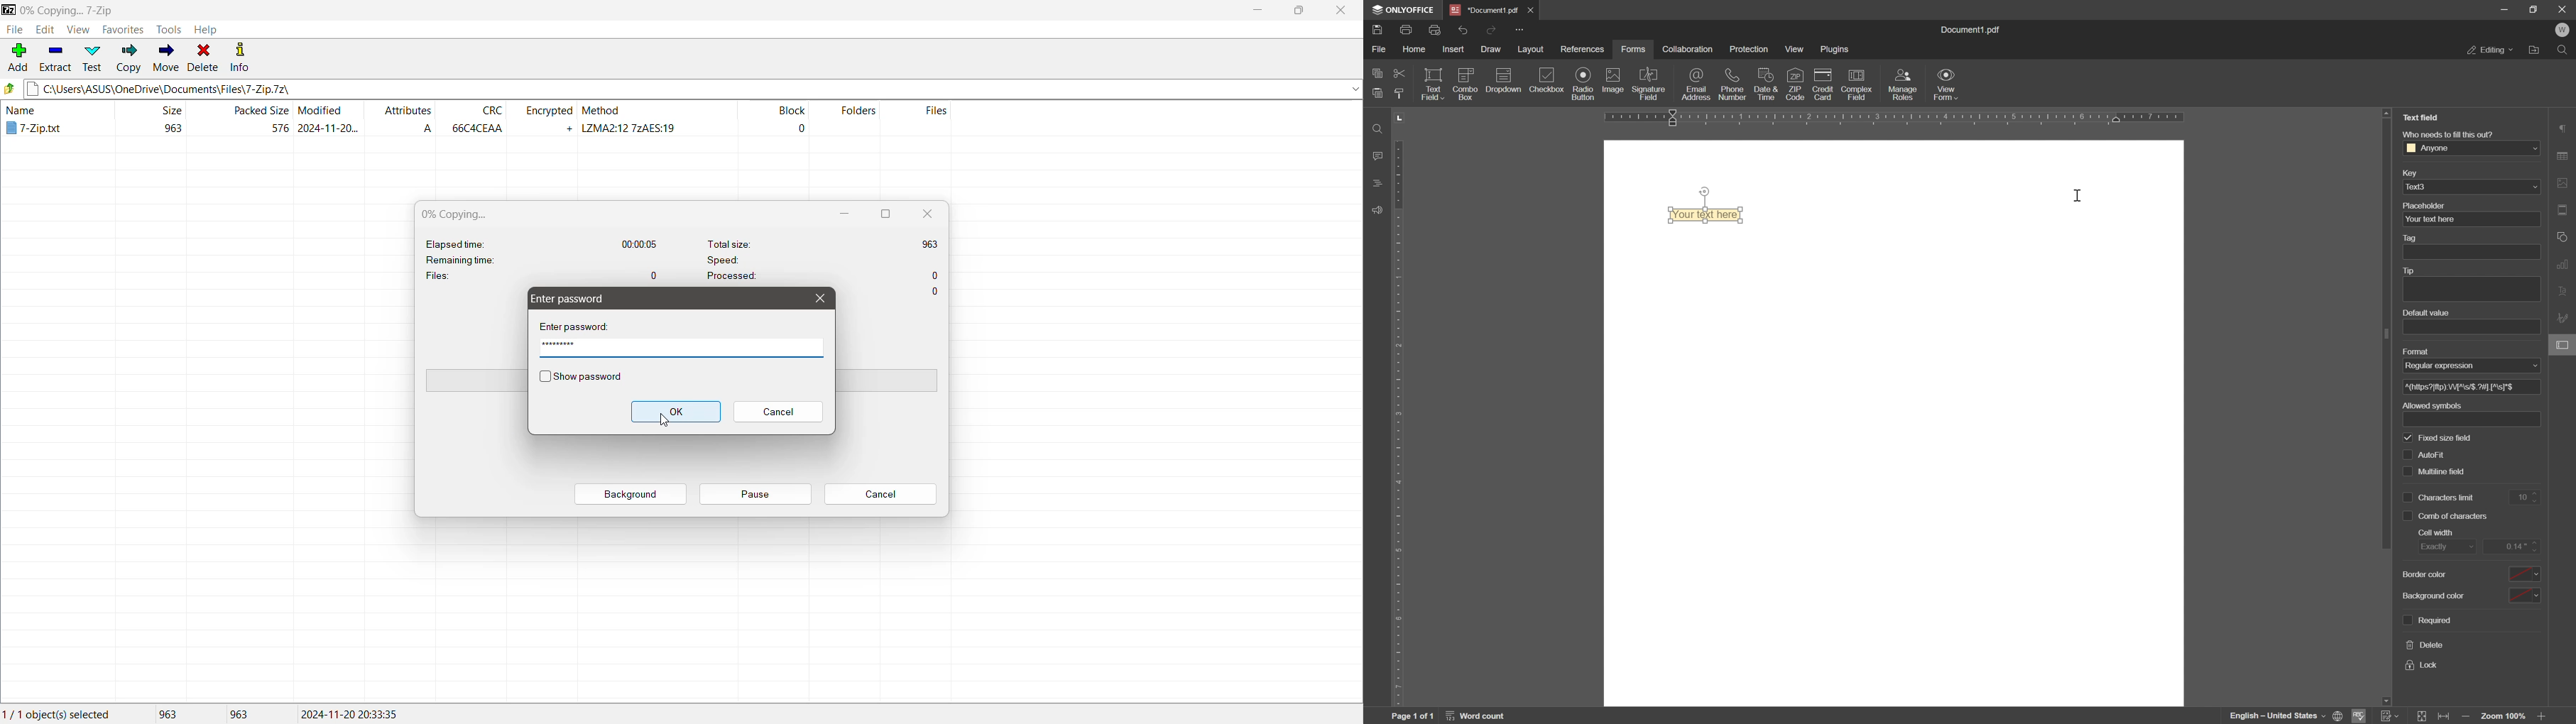 This screenshot has height=728, width=2576. What do you see at coordinates (2078, 194) in the screenshot?
I see `cursor` at bounding box center [2078, 194].